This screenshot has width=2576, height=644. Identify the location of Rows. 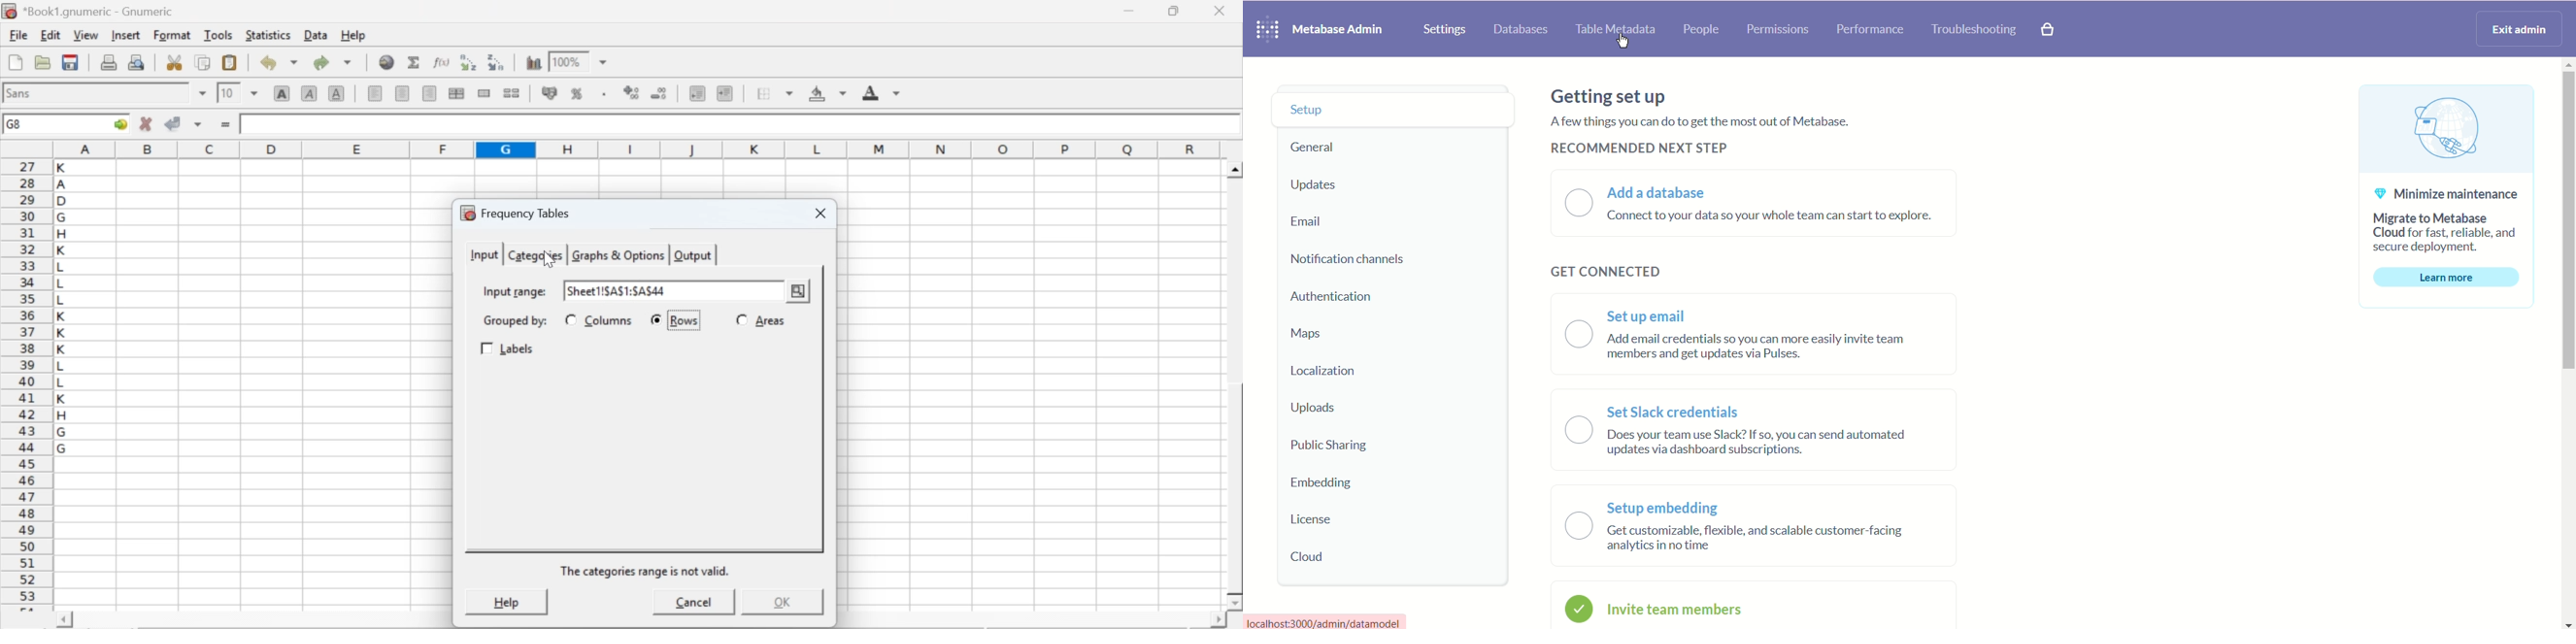
(685, 321).